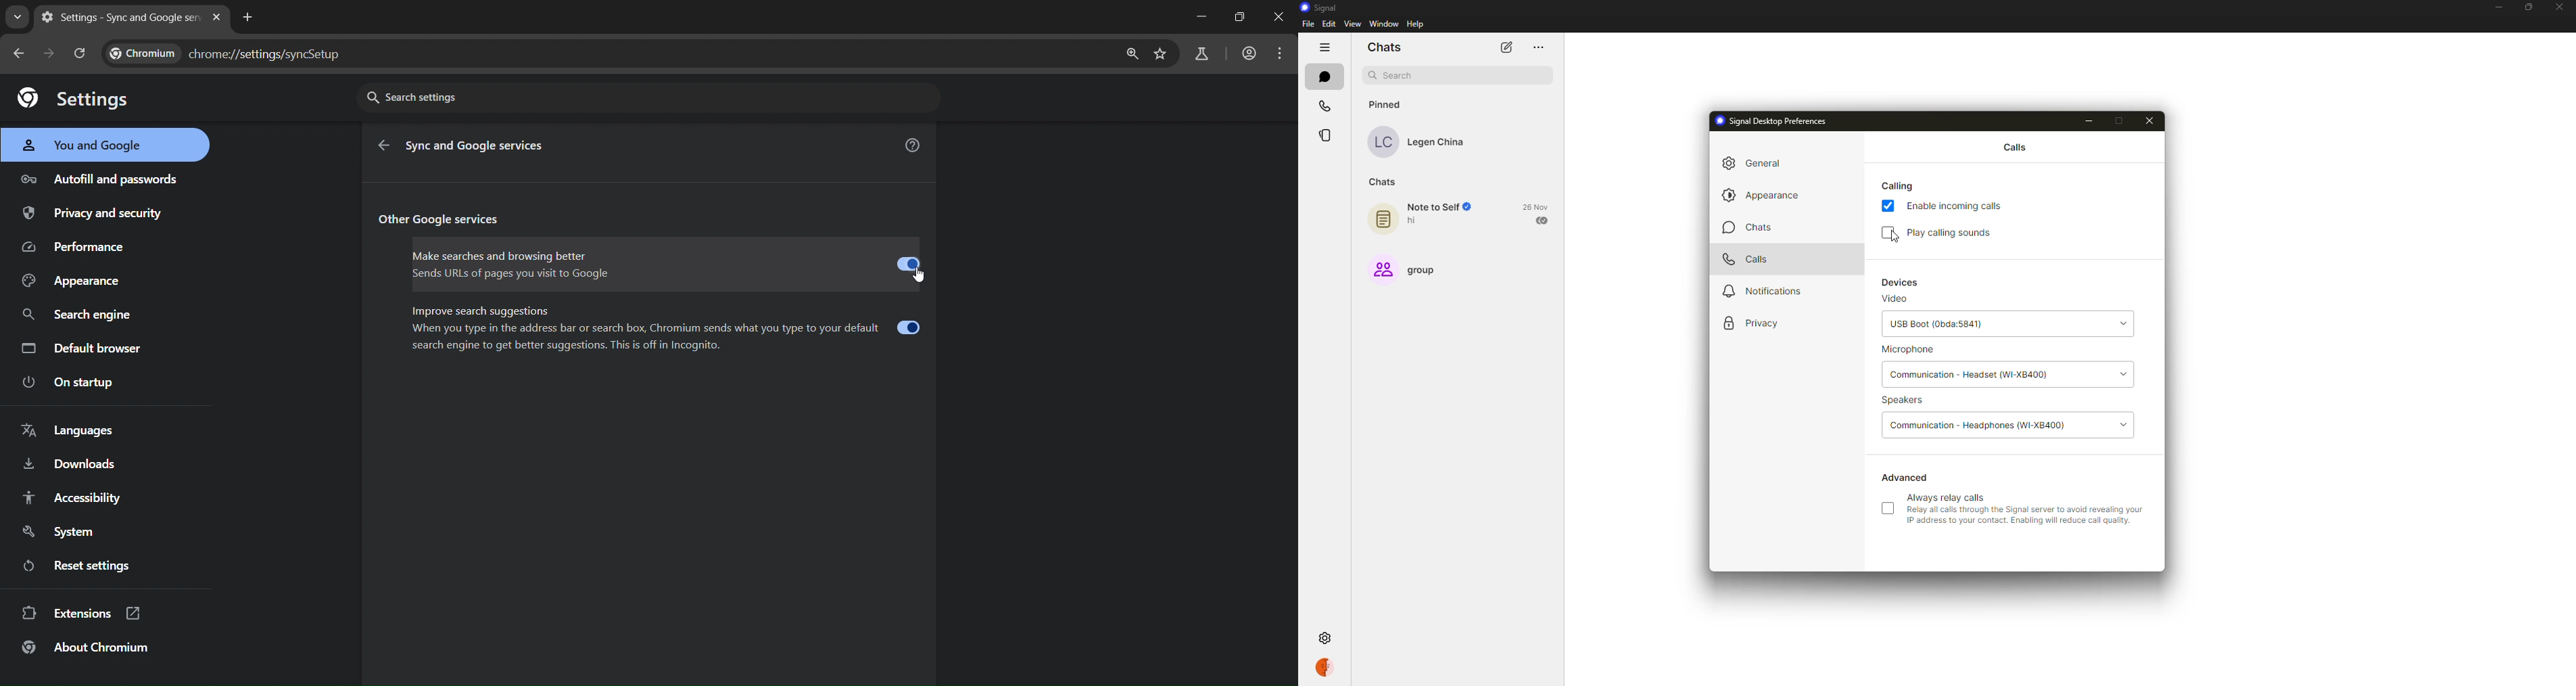  Describe the element at coordinates (1766, 196) in the screenshot. I see `appearance` at that location.